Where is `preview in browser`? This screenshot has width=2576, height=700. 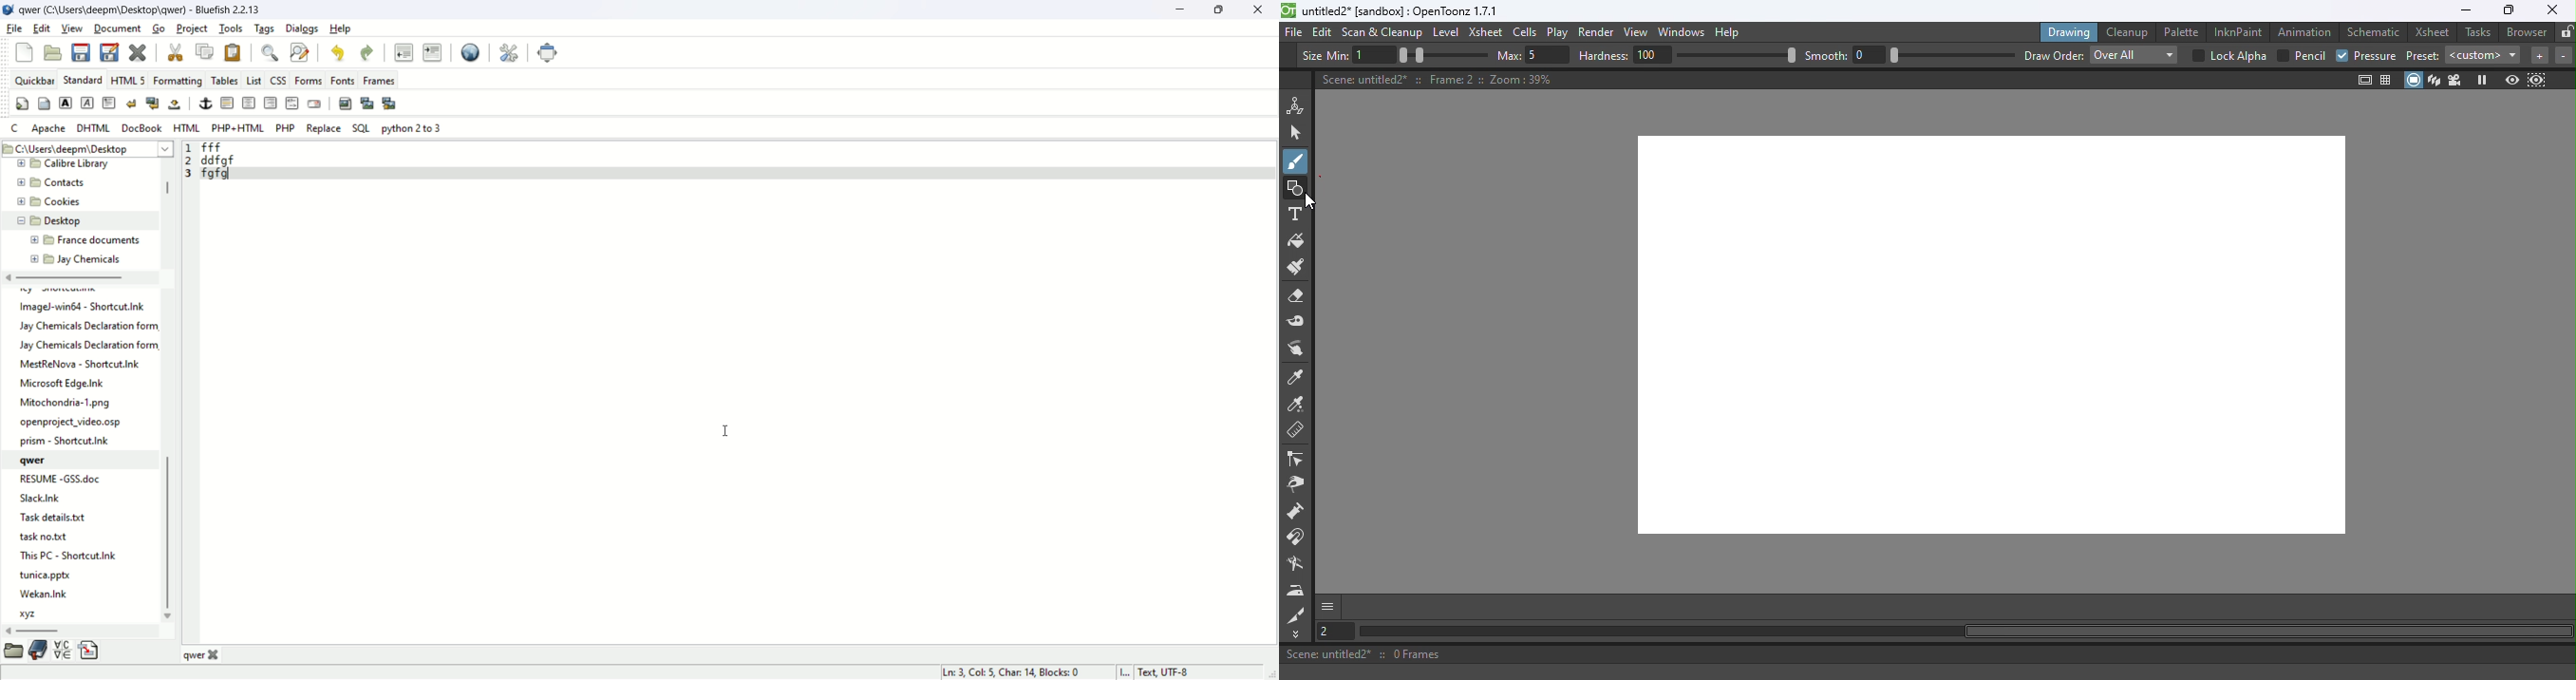
preview in browser is located at coordinates (473, 51).